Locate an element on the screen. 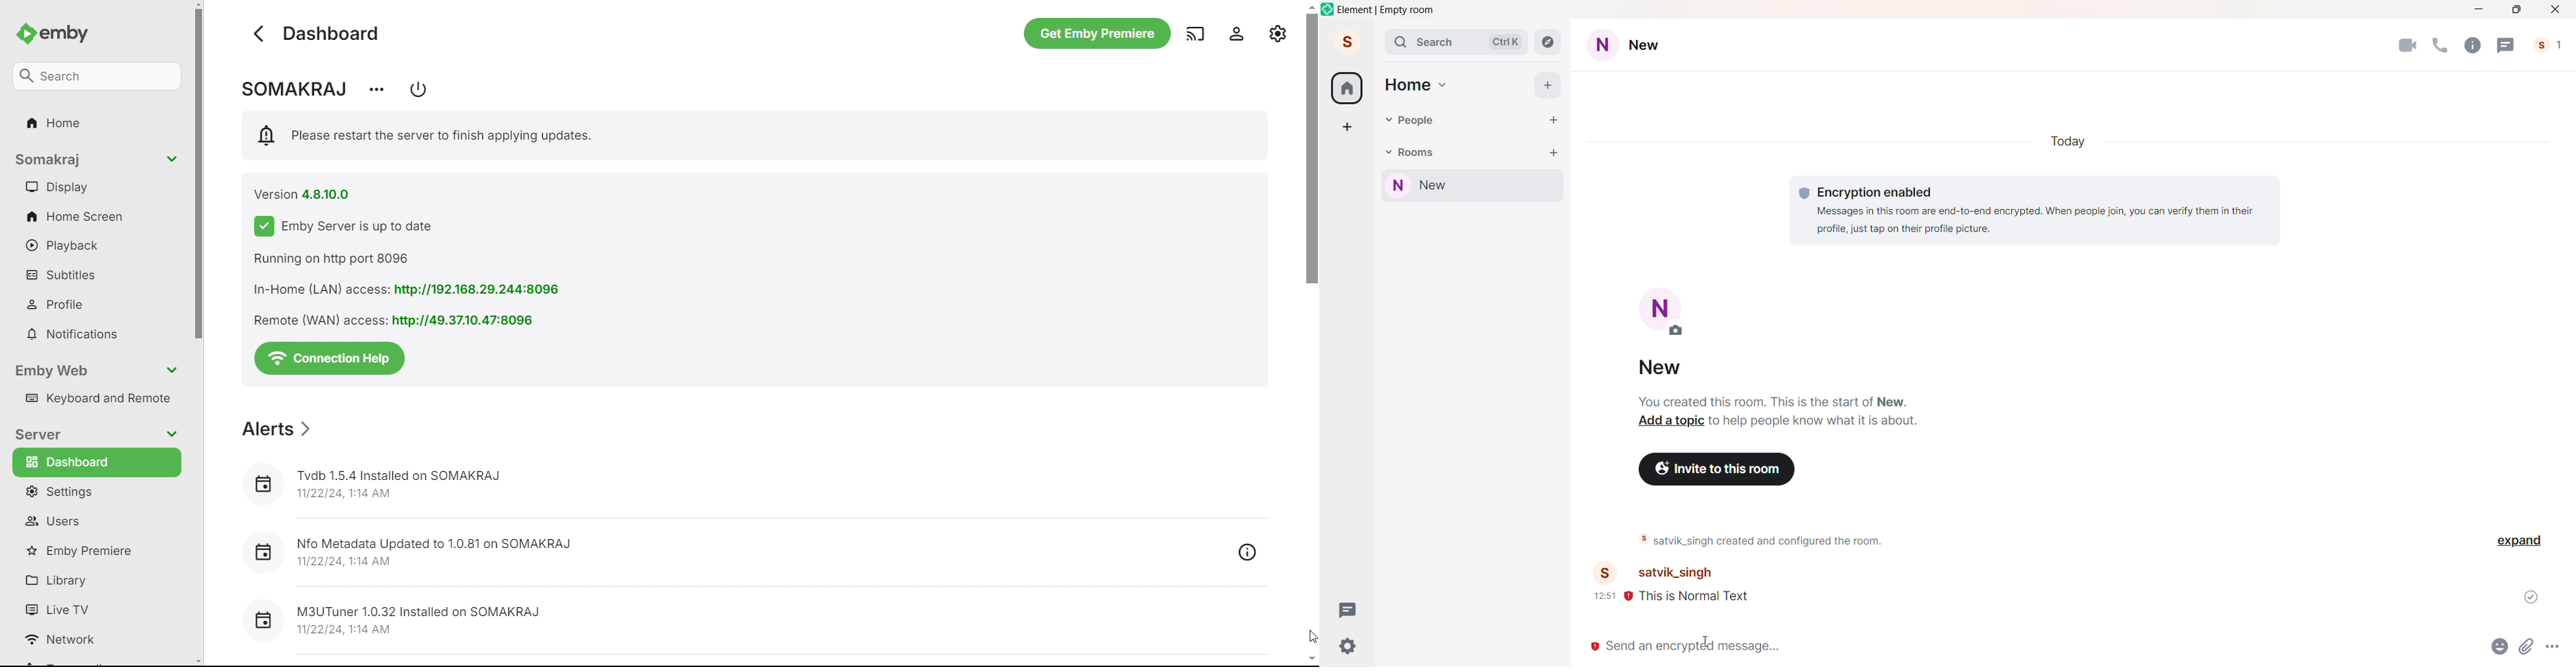 The height and width of the screenshot is (672, 2576). Add Room is located at coordinates (1554, 151).